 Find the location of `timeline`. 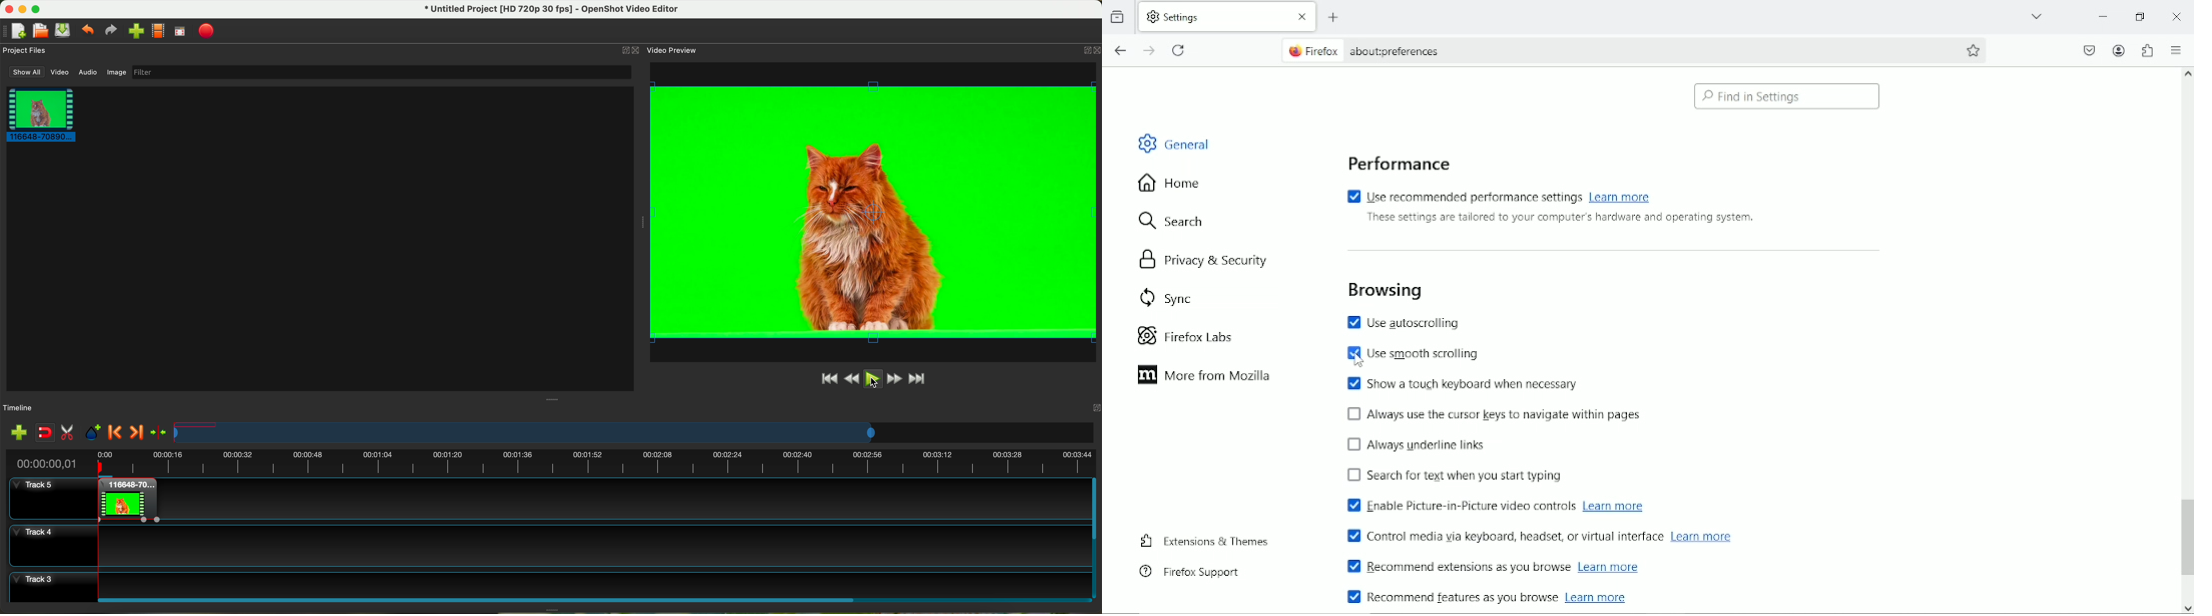

timeline is located at coordinates (635, 433).